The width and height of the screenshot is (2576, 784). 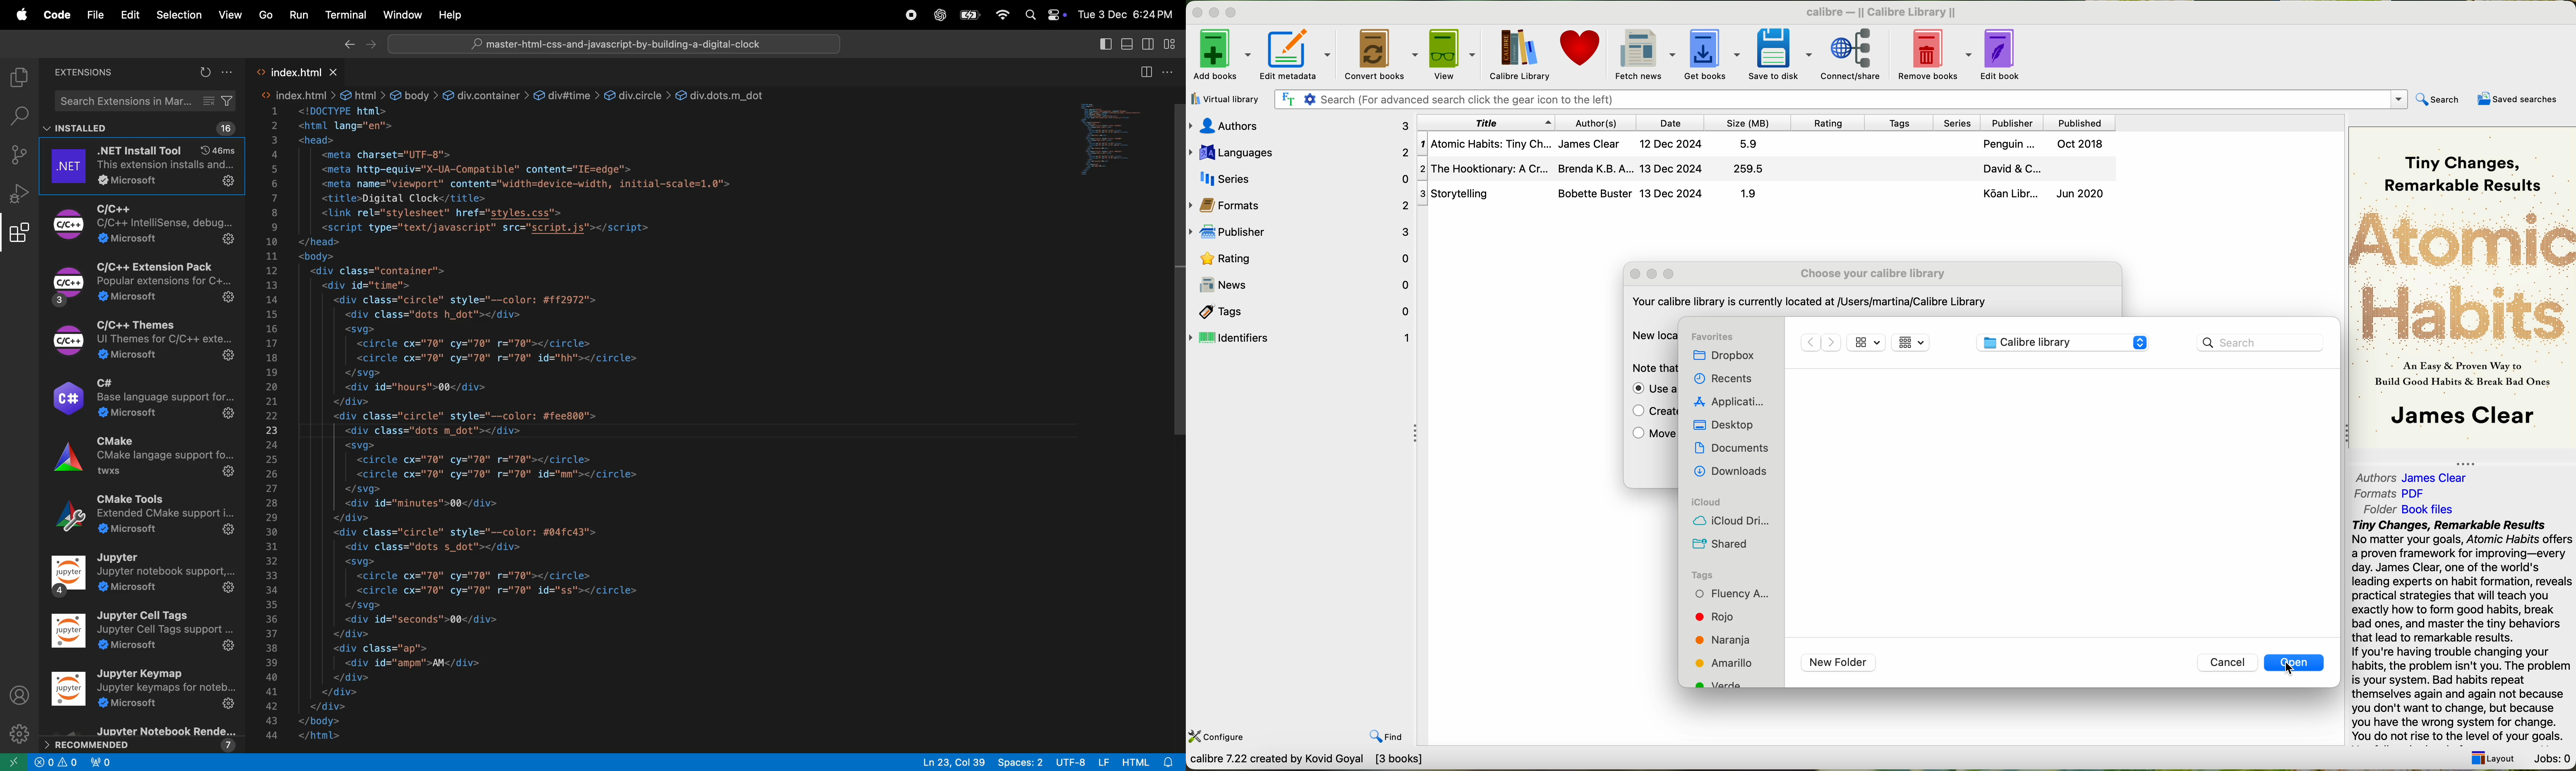 I want to click on languages, so click(x=1300, y=151).